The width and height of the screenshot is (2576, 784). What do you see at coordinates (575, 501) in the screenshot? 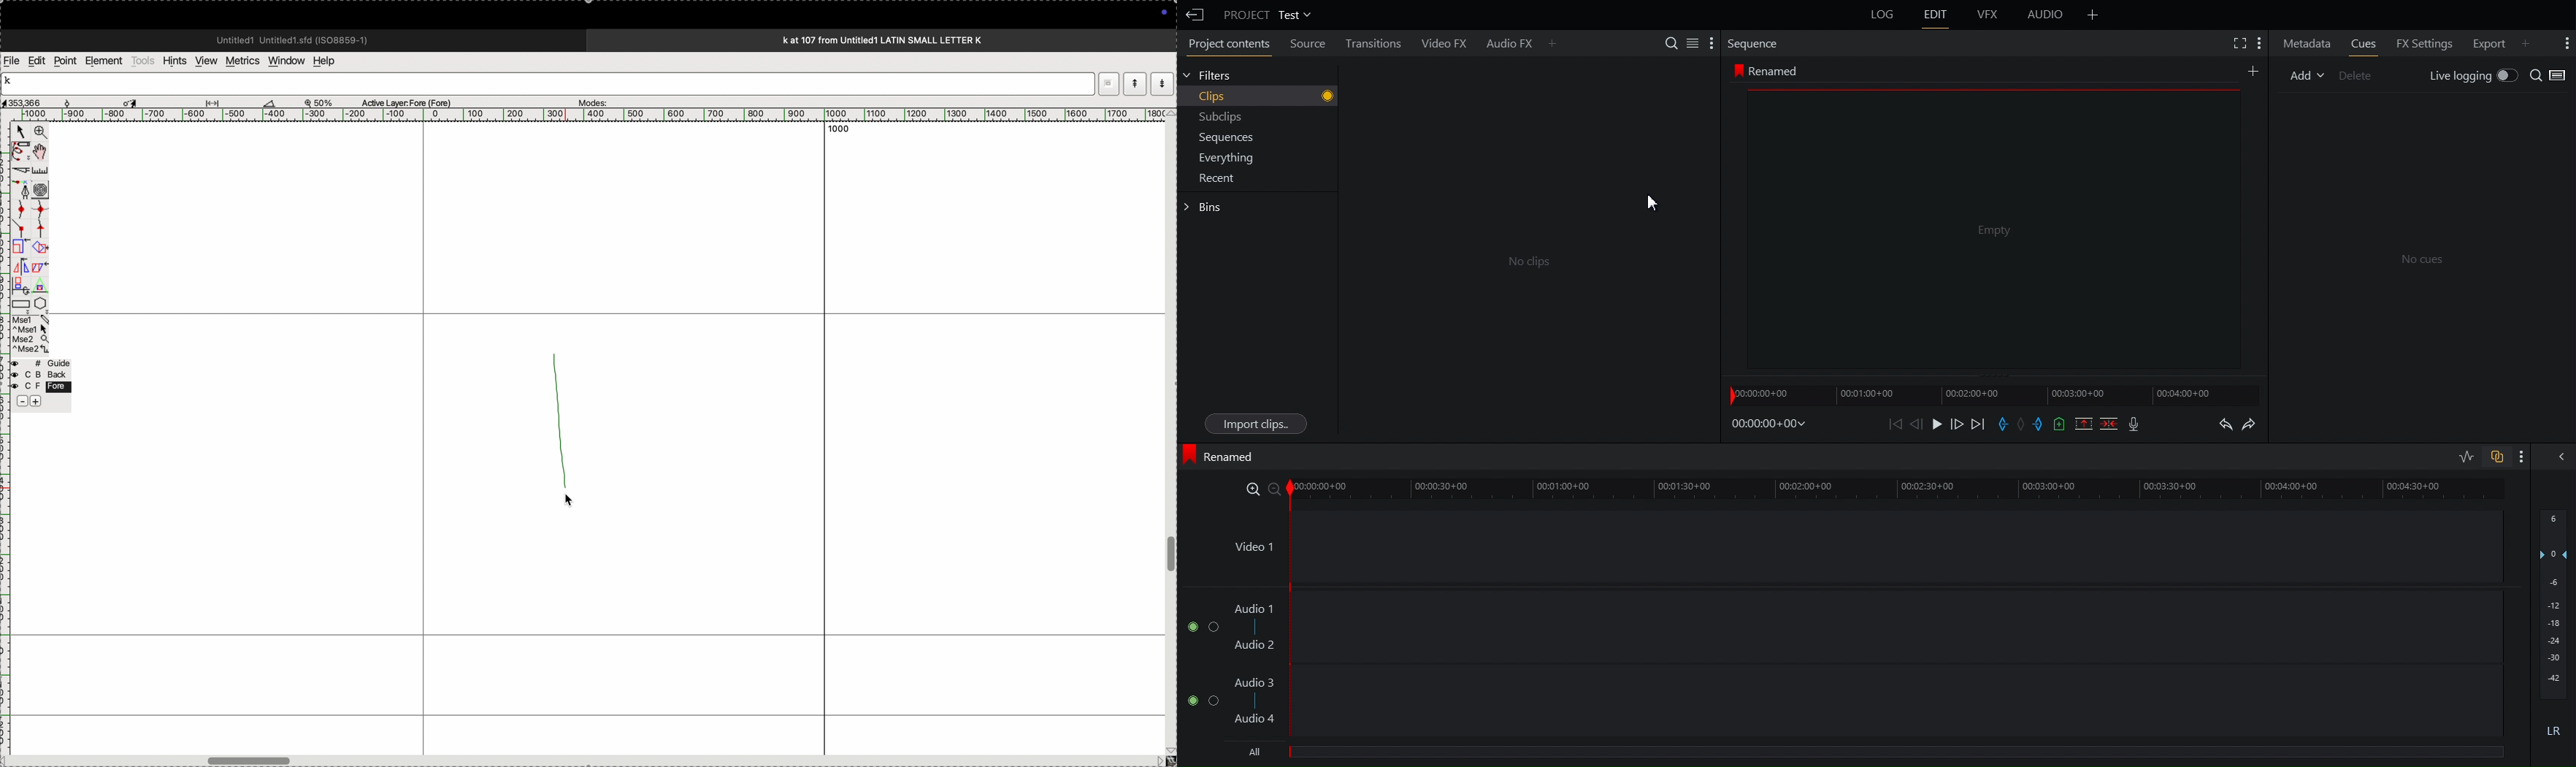
I see `cursor` at bounding box center [575, 501].